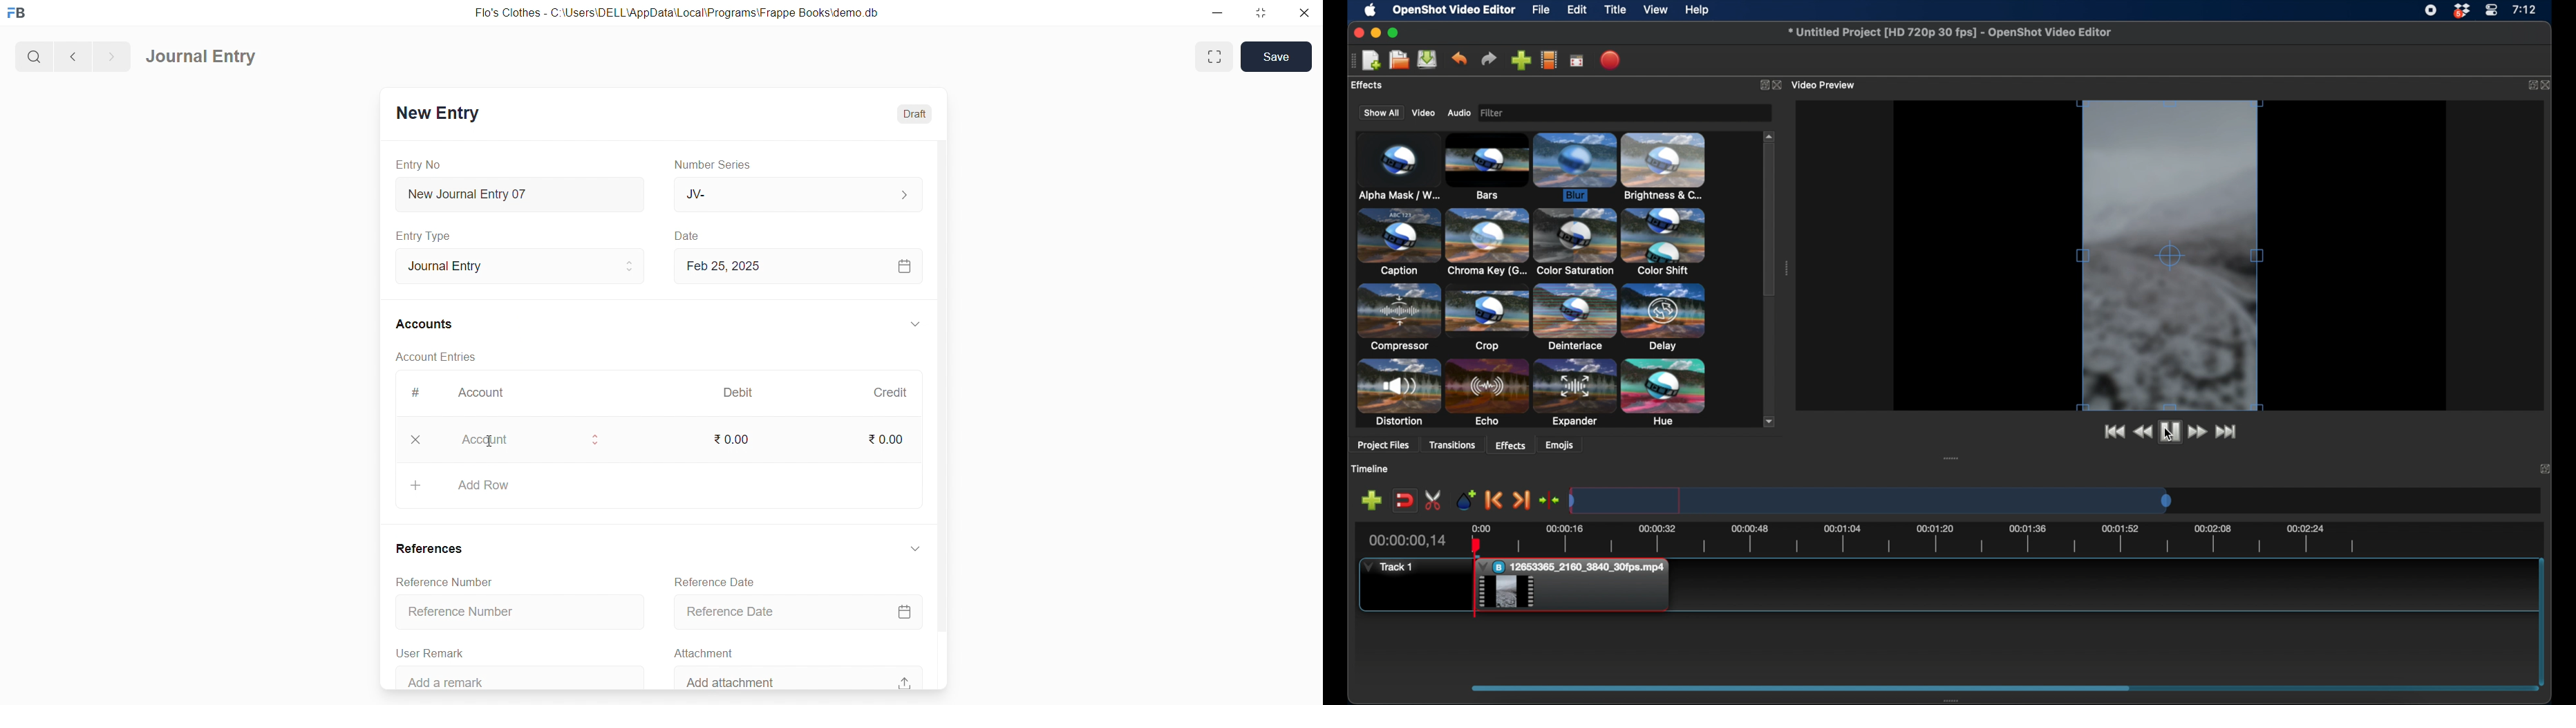  What do you see at coordinates (717, 165) in the screenshot?
I see `Number Series` at bounding box center [717, 165].